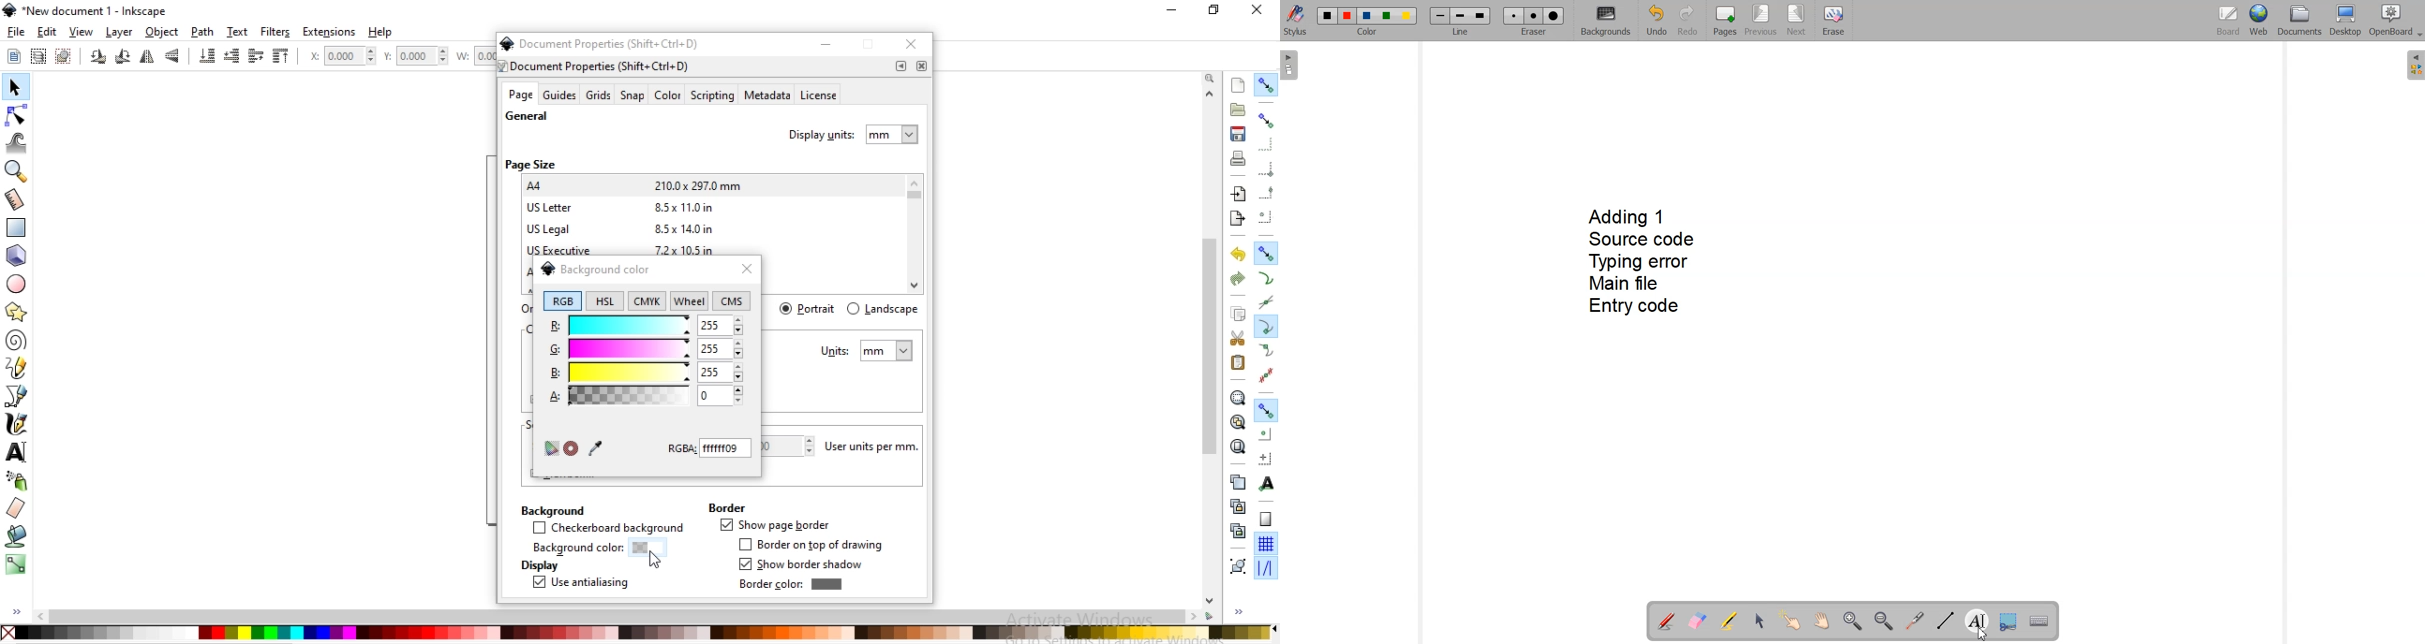 The width and height of the screenshot is (2436, 644). What do you see at coordinates (527, 117) in the screenshot?
I see `general` at bounding box center [527, 117].